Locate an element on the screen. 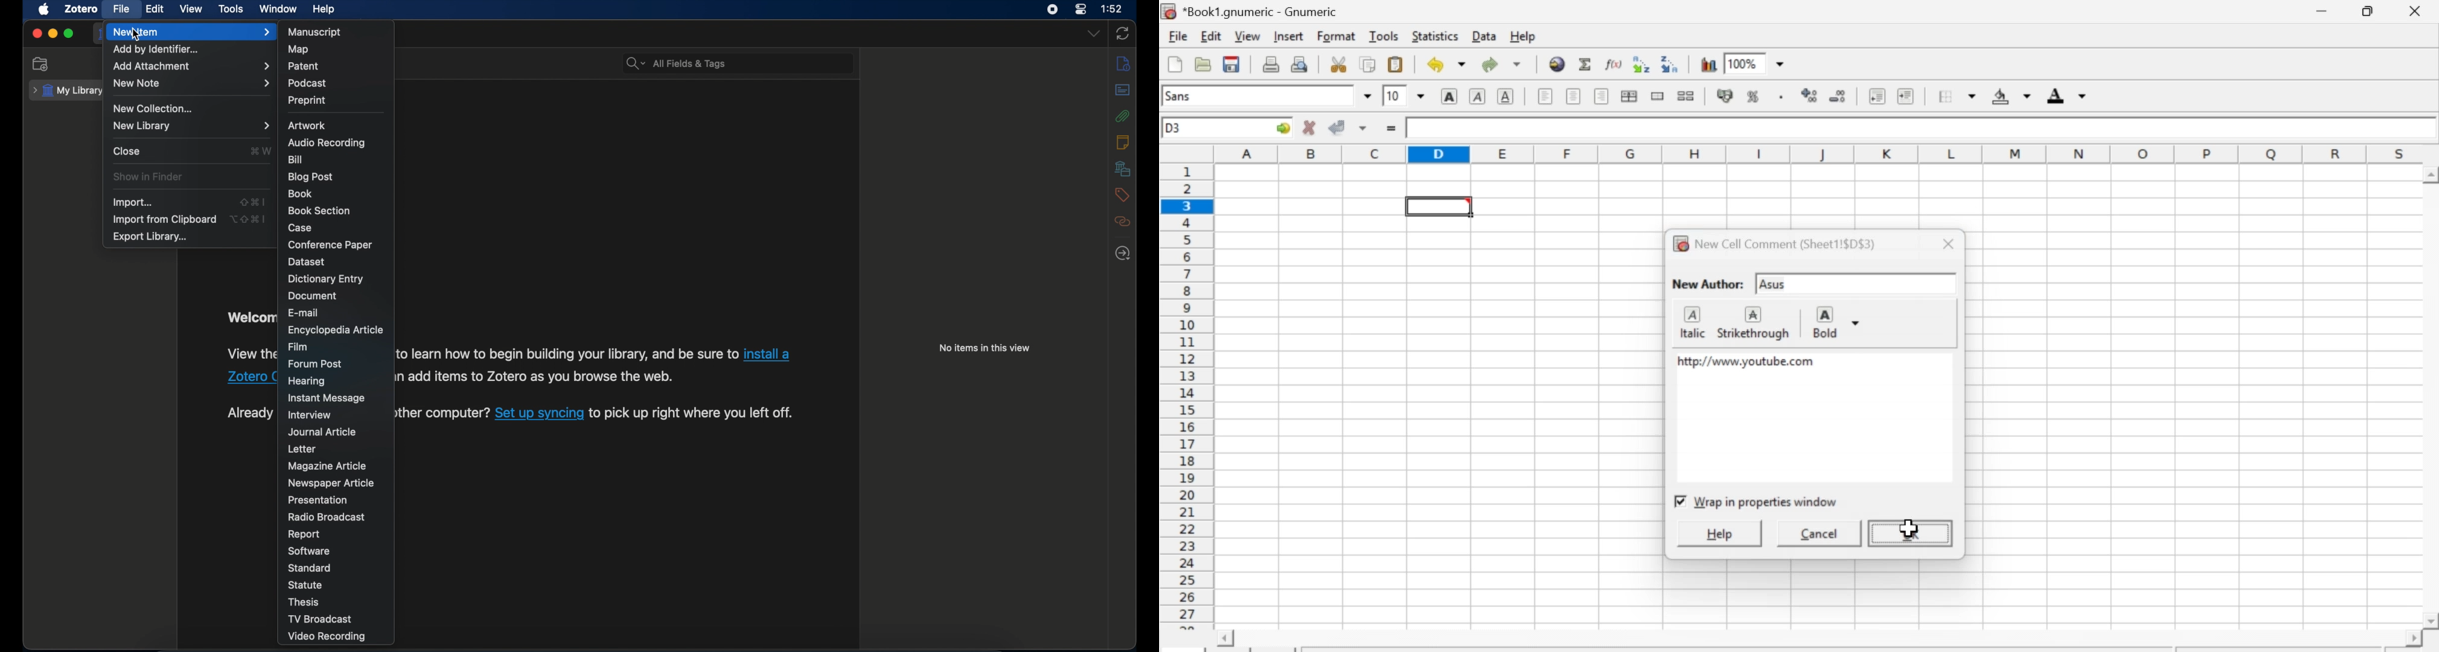  ok is located at coordinates (1913, 534).